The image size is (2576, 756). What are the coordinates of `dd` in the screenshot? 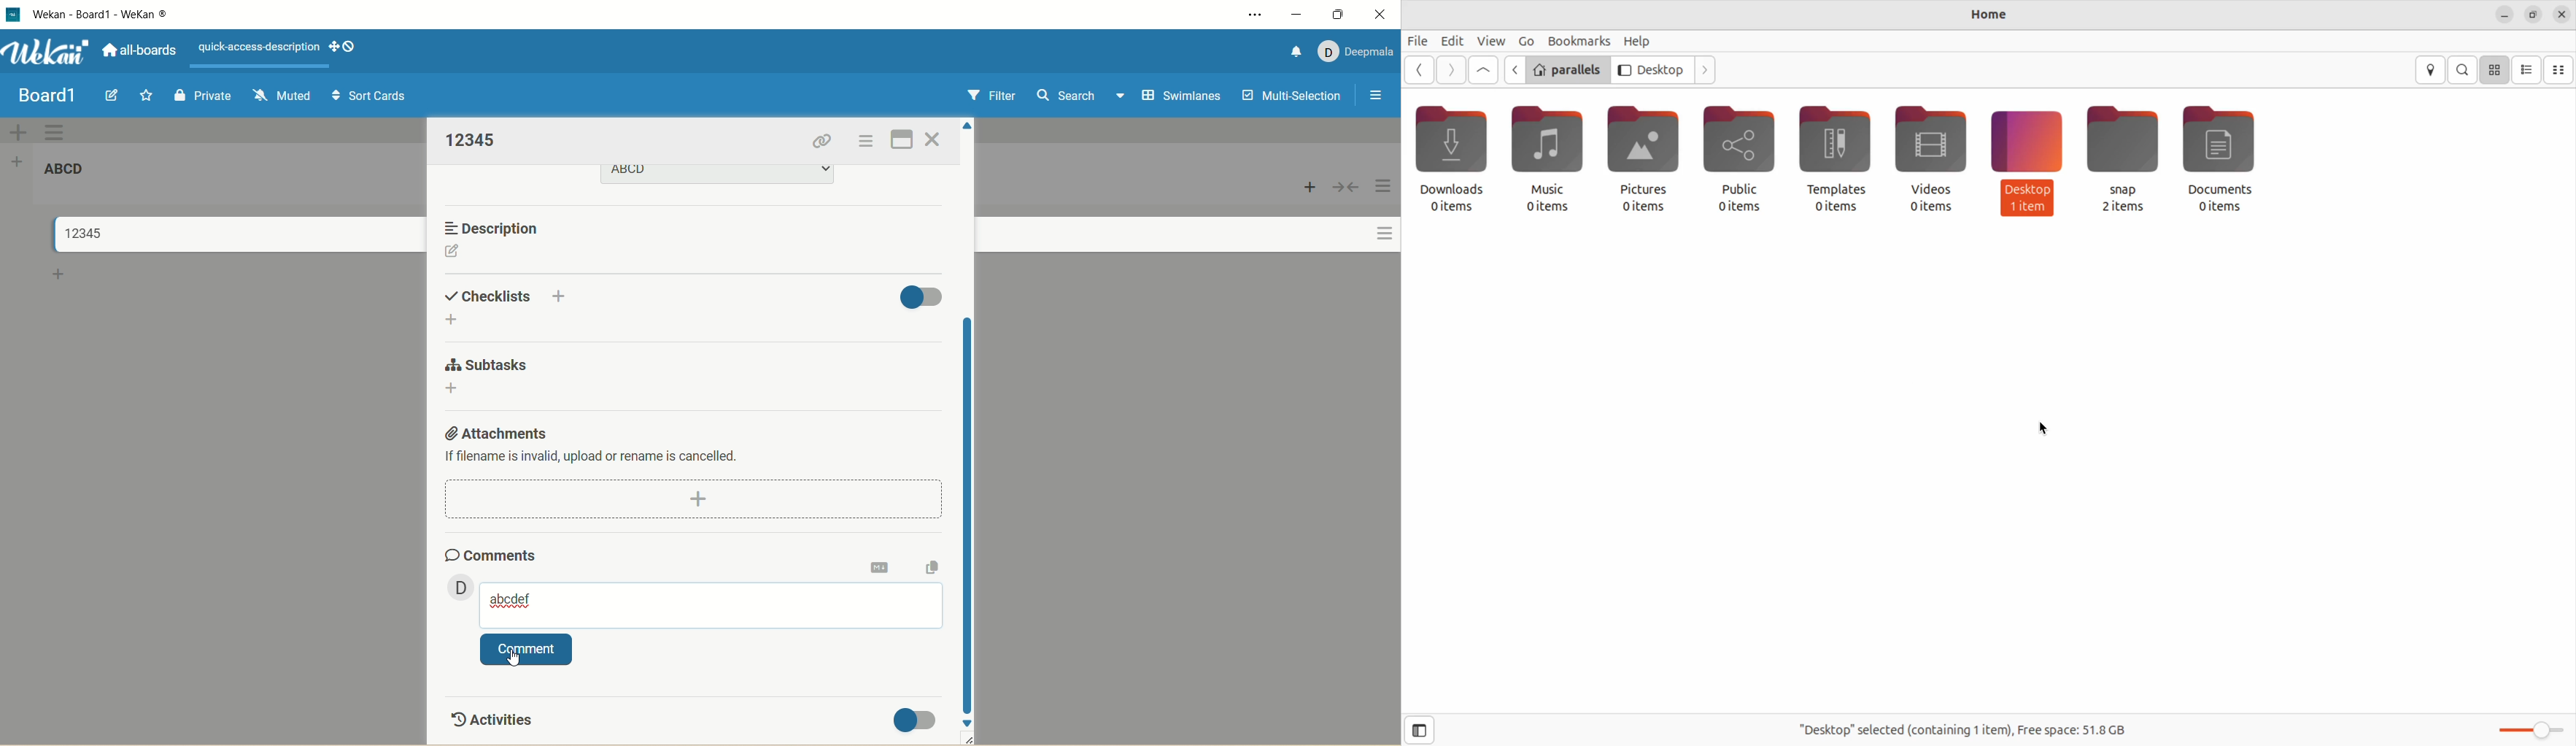 It's located at (697, 499).